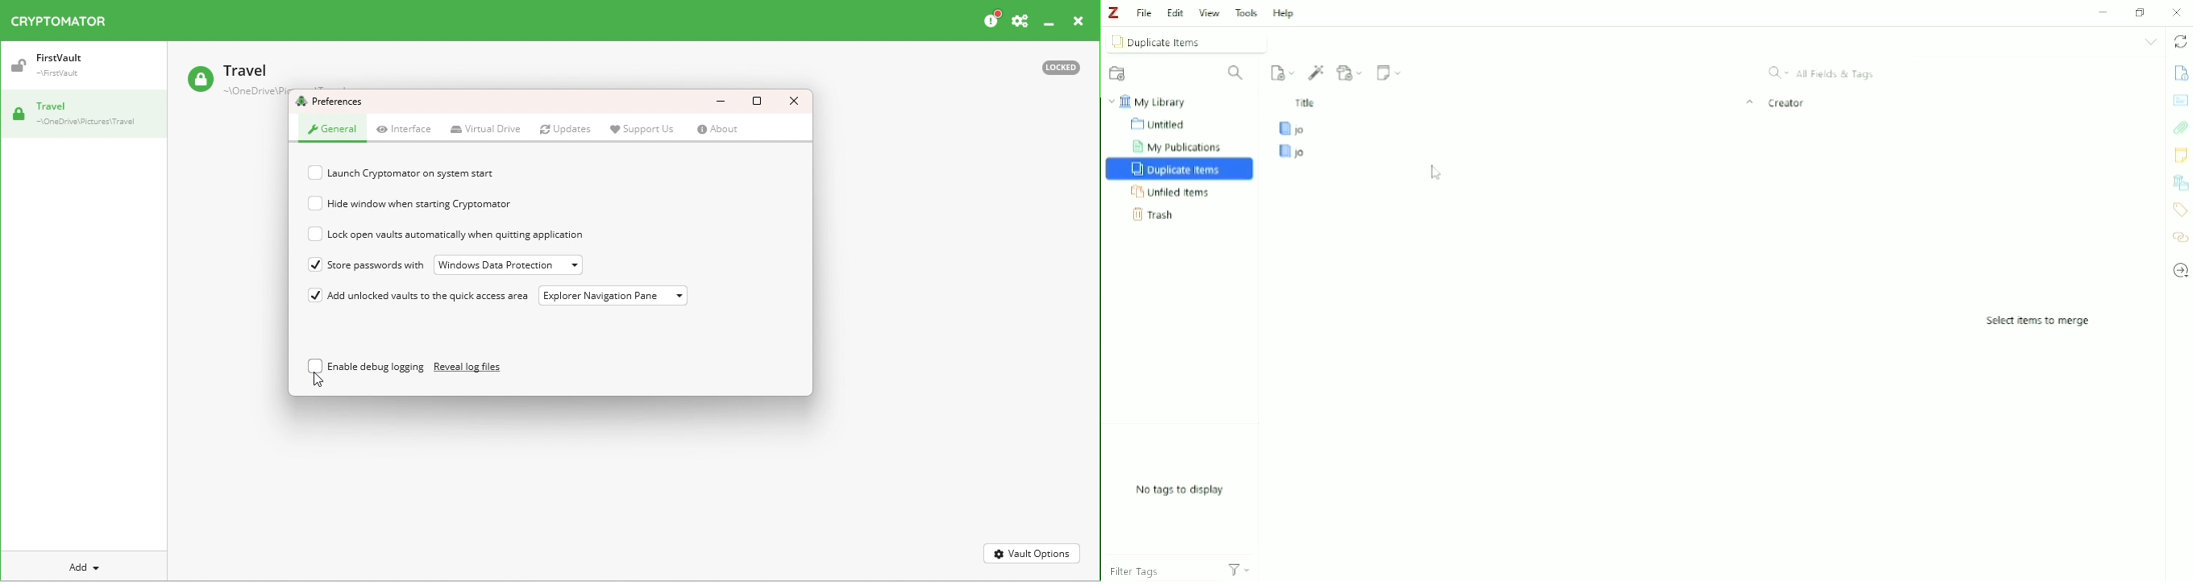 The width and height of the screenshot is (2212, 588). I want to click on My Publications, so click(1182, 146).